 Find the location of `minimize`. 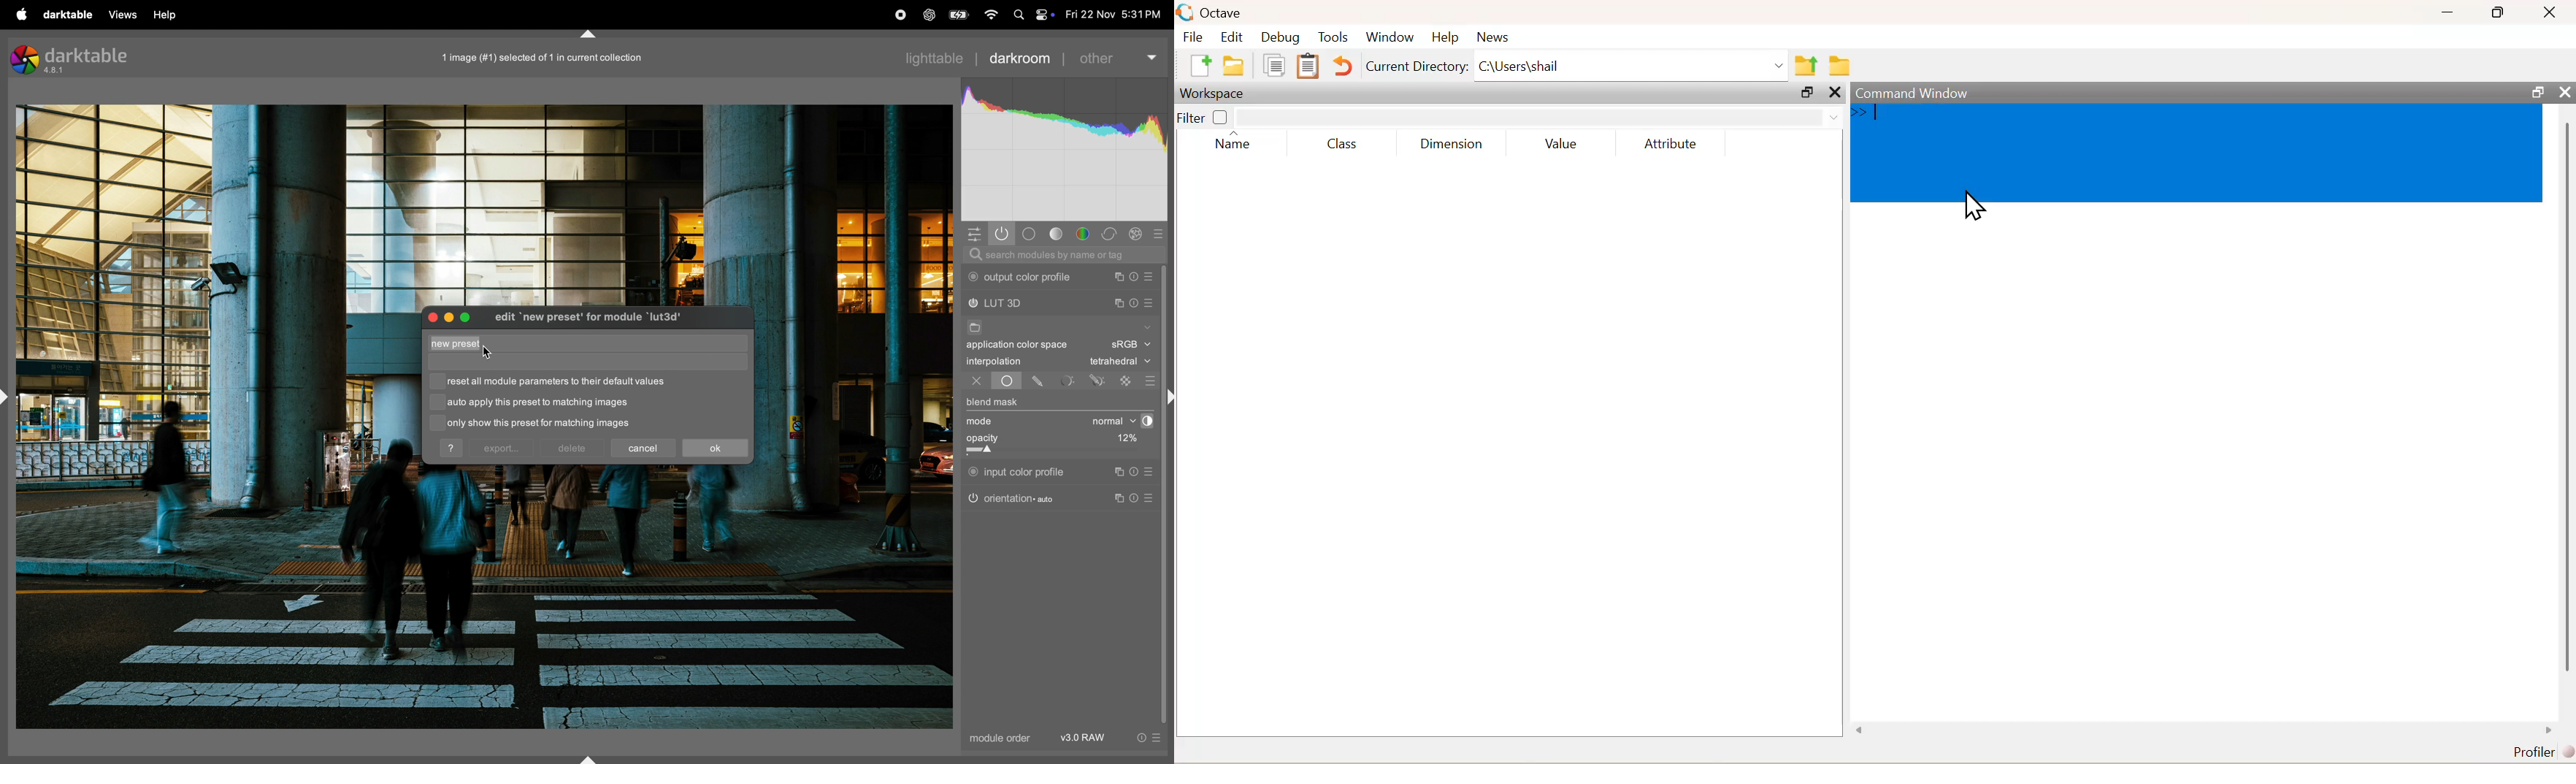

minimize is located at coordinates (447, 317).